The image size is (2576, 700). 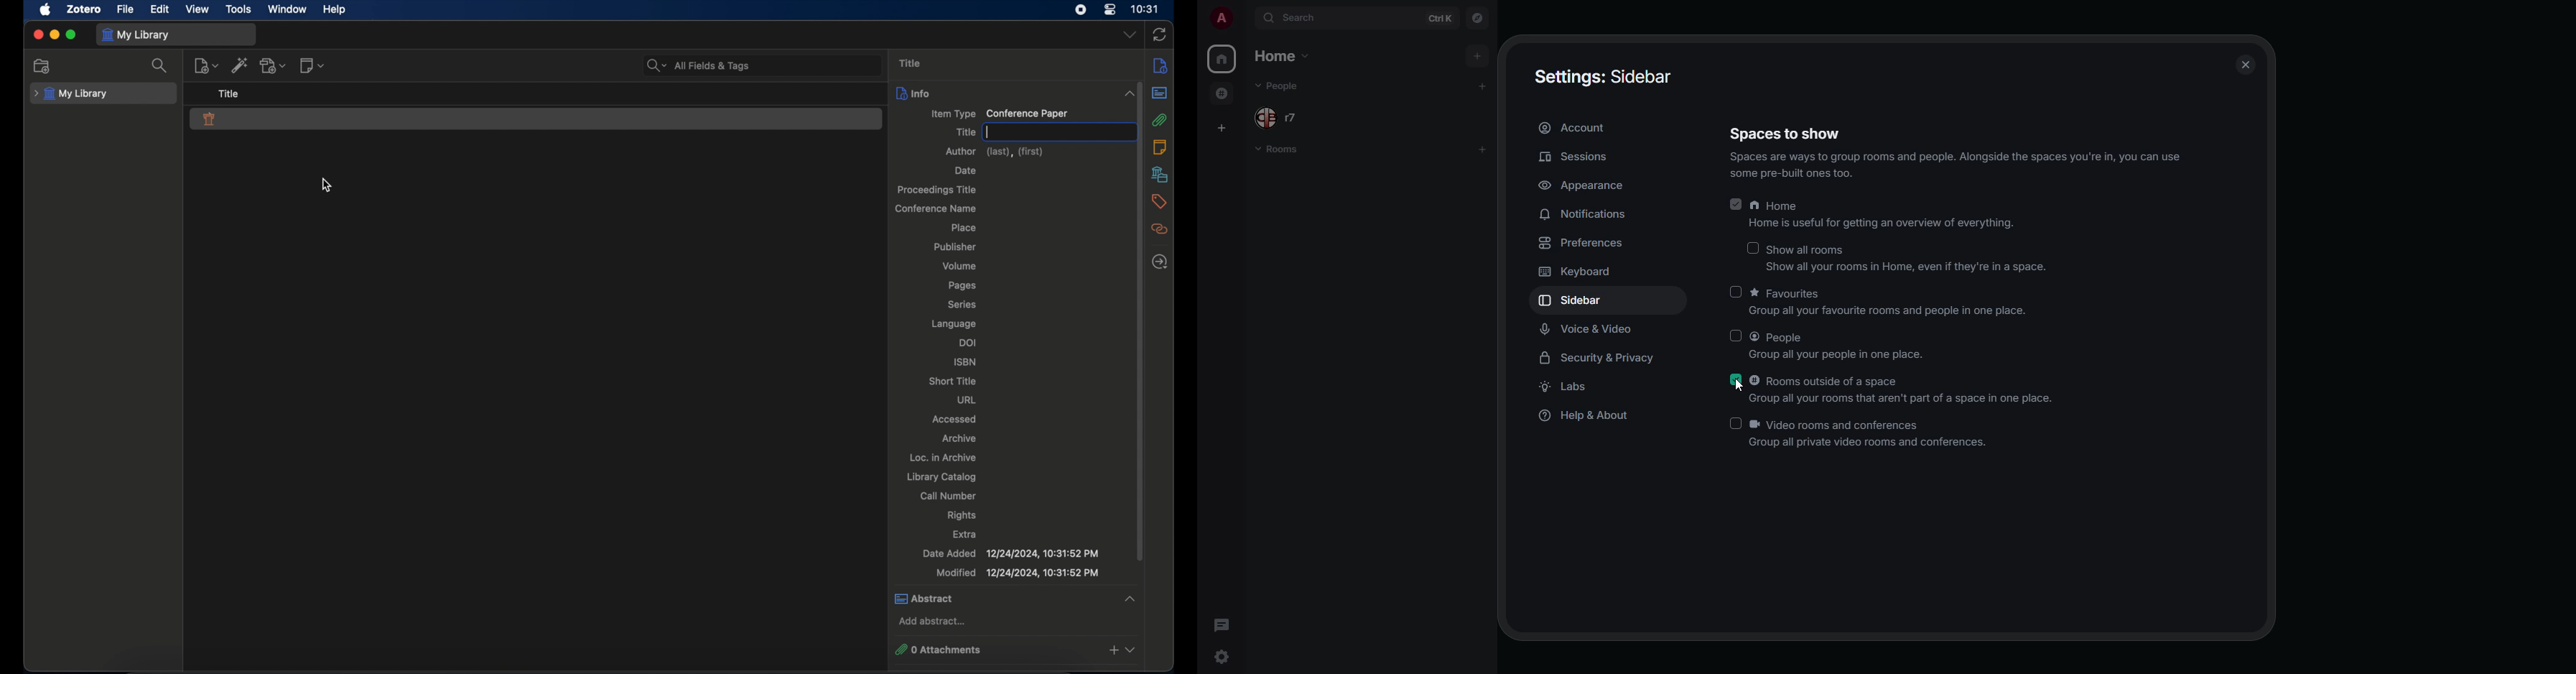 What do you see at coordinates (959, 266) in the screenshot?
I see `volume` at bounding box center [959, 266].